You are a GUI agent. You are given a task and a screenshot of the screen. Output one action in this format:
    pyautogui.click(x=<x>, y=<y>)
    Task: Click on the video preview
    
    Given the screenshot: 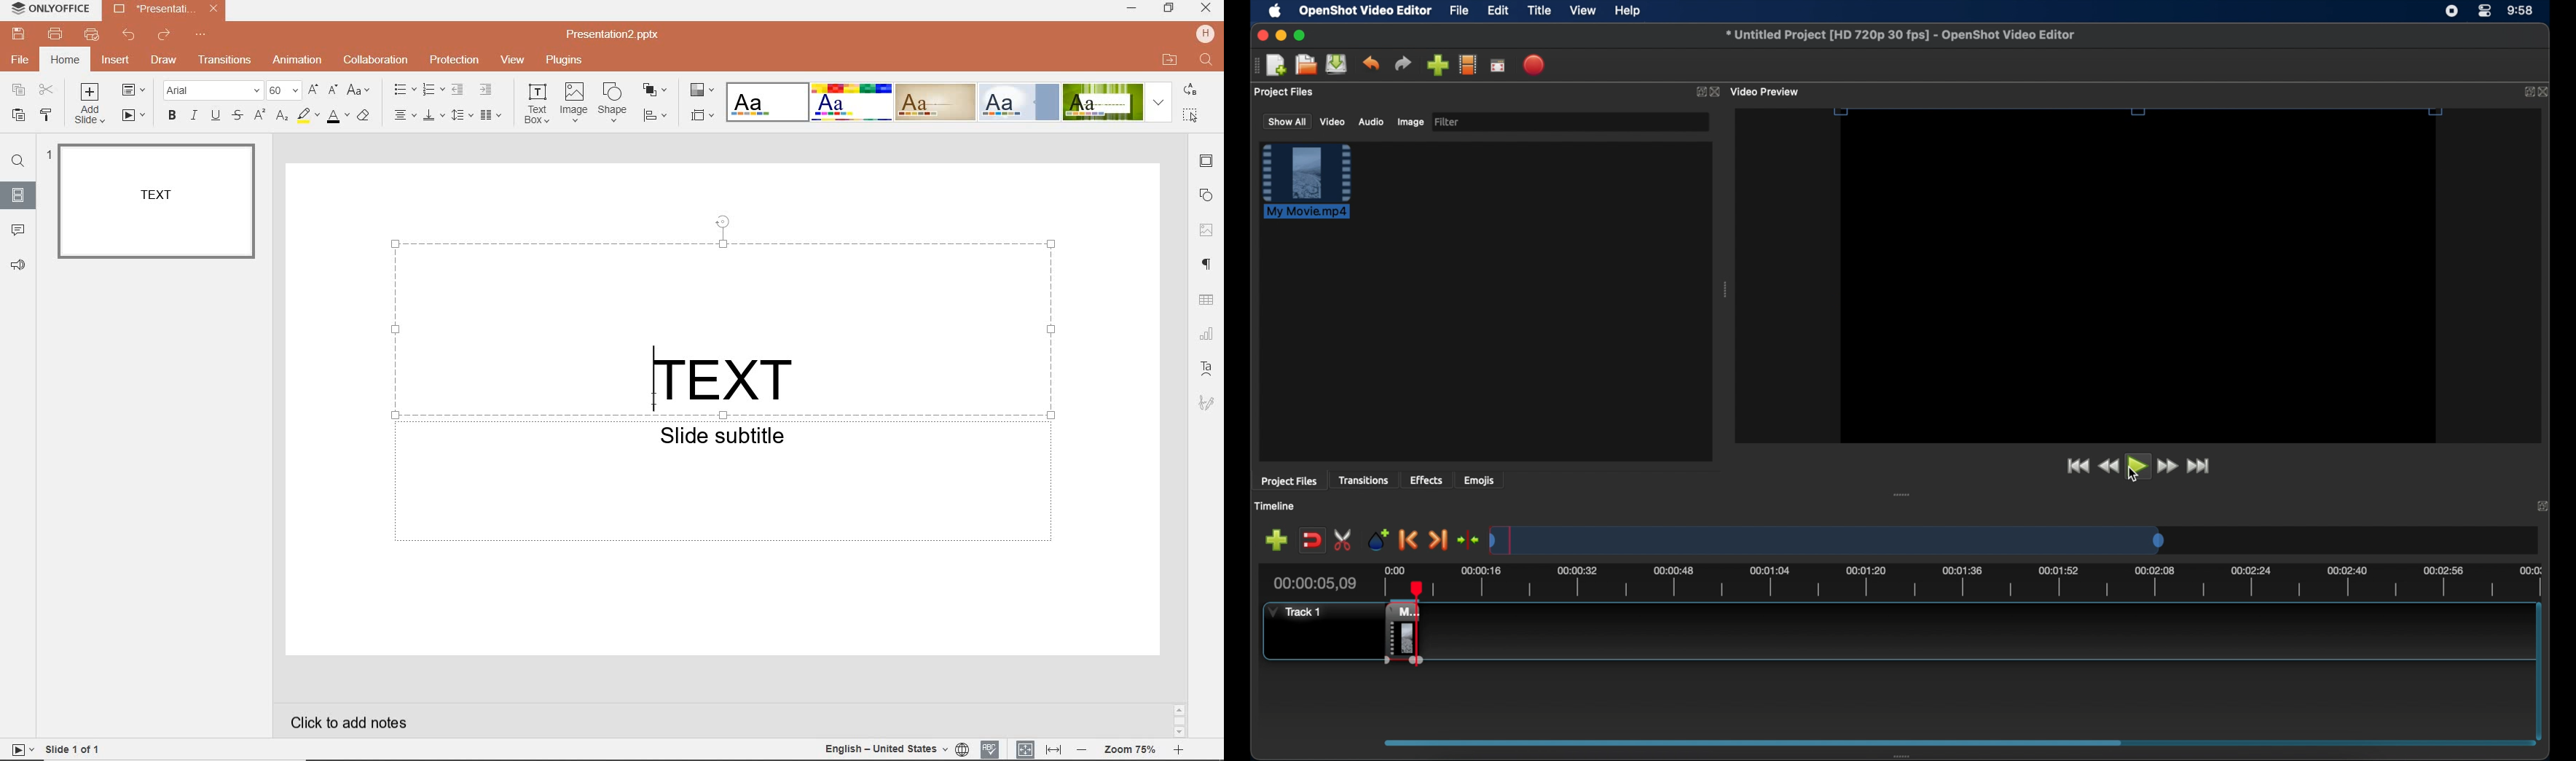 What is the action you would take?
    pyautogui.click(x=1766, y=92)
    